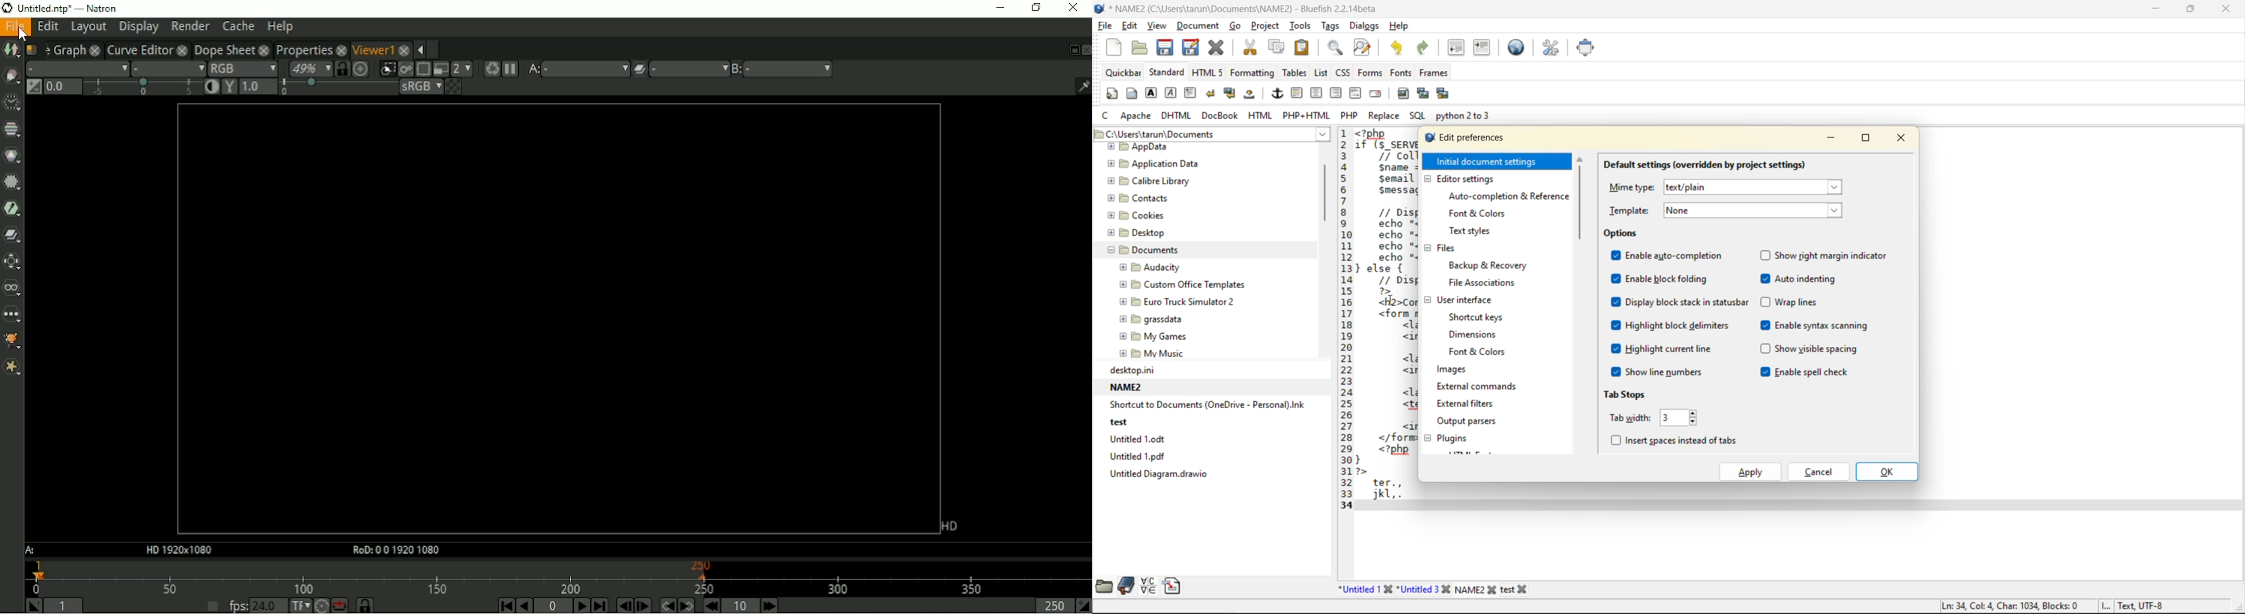 The image size is (2268, 616). Describe the element at coordinates (1323, 194) in the screenshot. I see `vertical scroll bar` at that location.